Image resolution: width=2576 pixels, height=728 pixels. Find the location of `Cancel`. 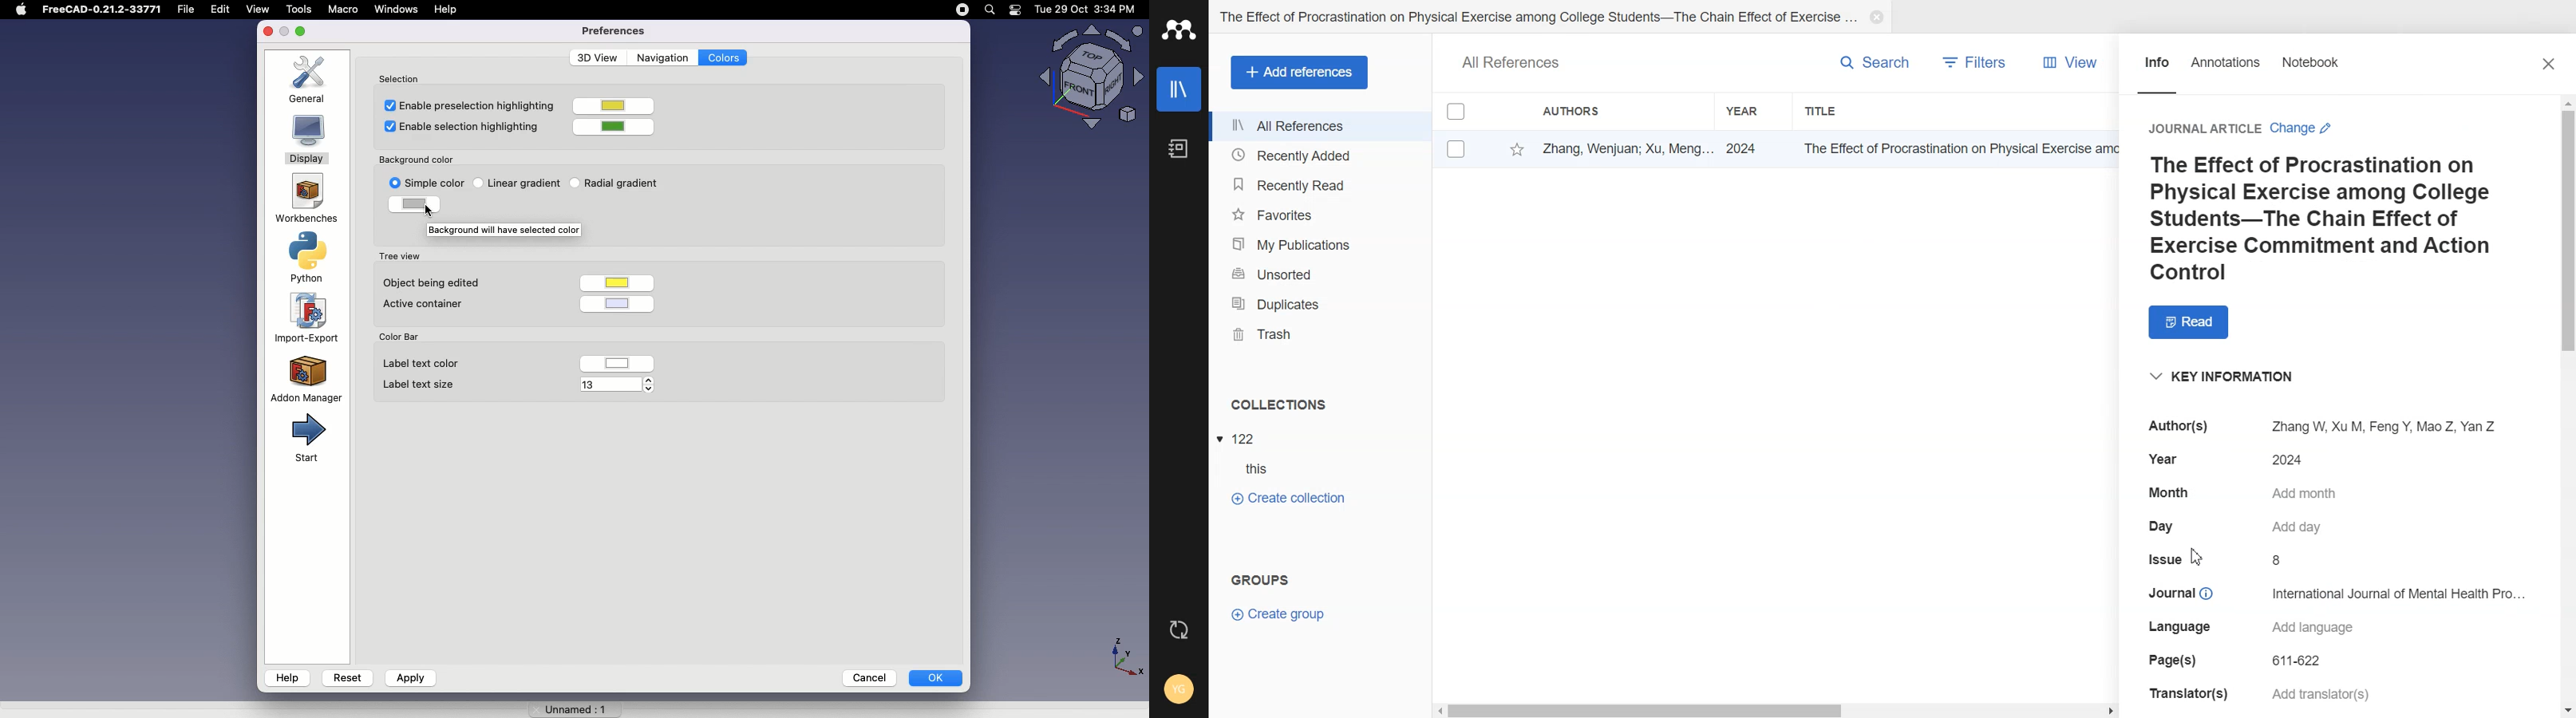

Cancel is located at coordinates (864, 677).